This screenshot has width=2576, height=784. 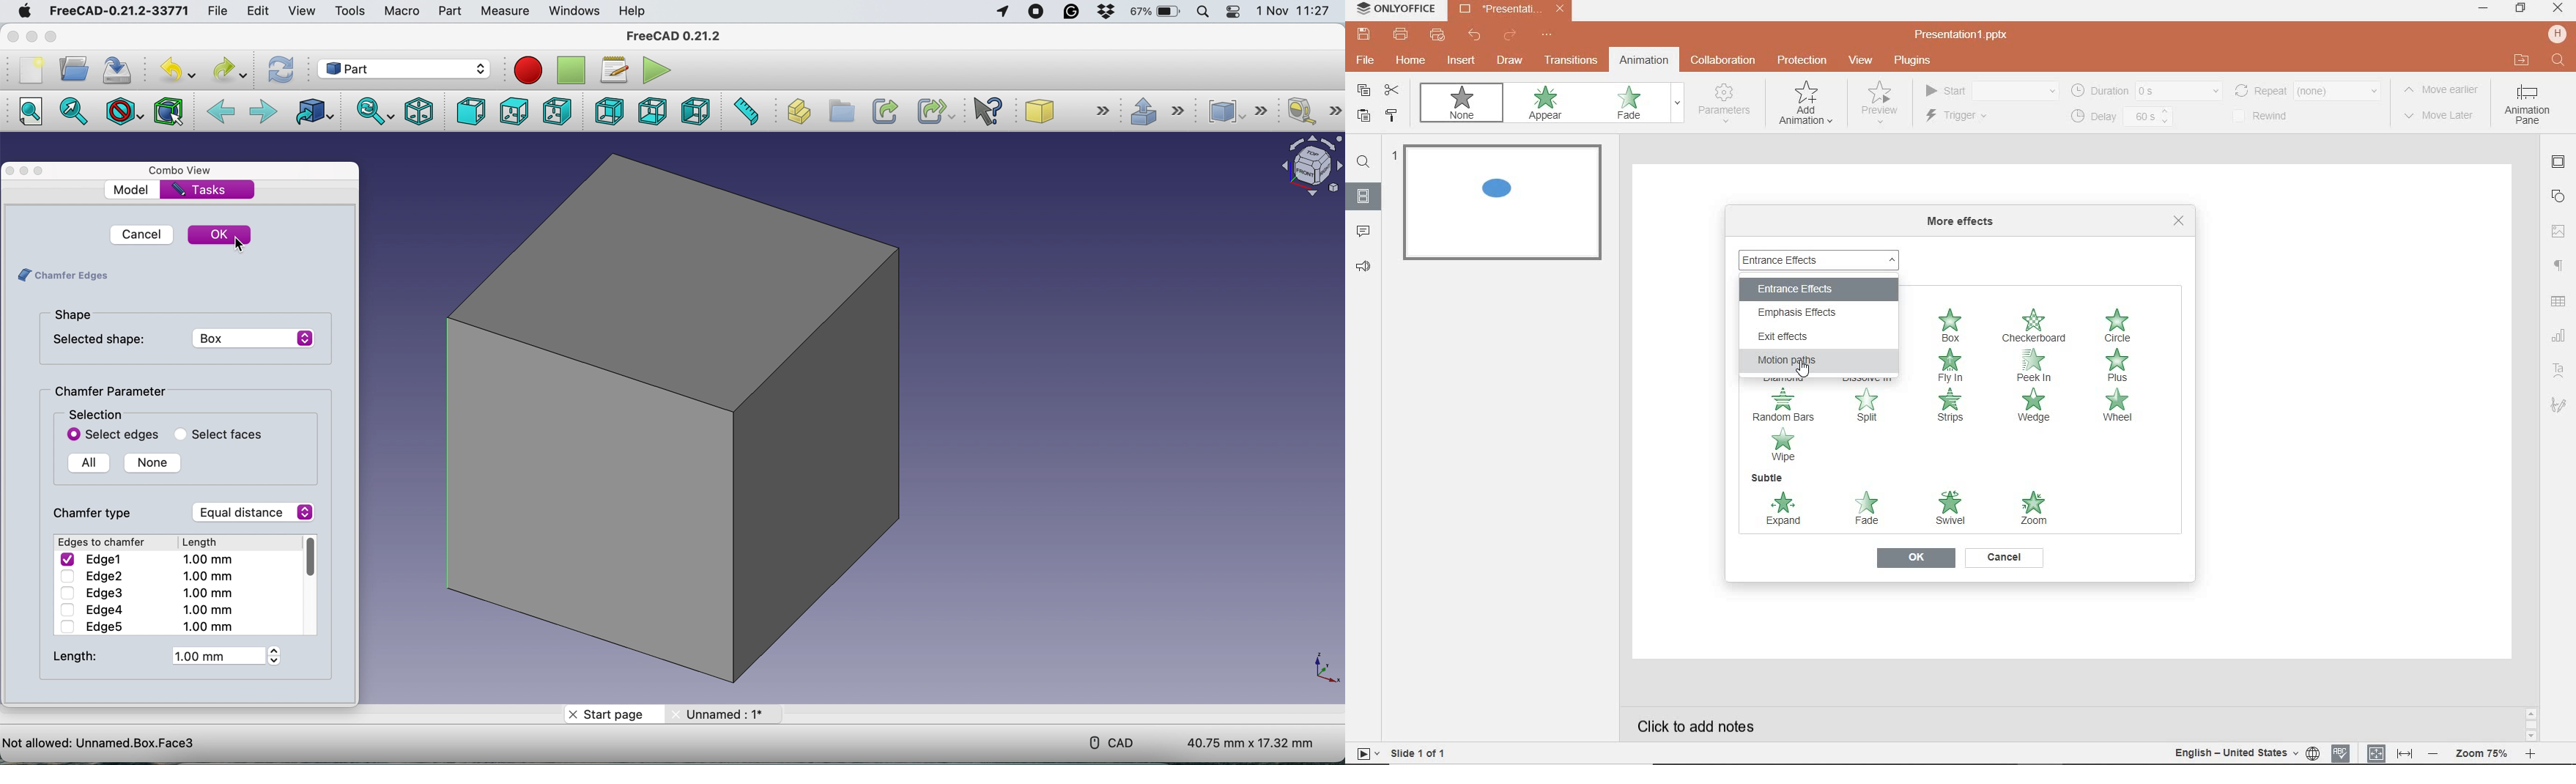 What do you see at coordinates (32, 71) in the screenshot?
I see `new` at bounding box center [32, 71].